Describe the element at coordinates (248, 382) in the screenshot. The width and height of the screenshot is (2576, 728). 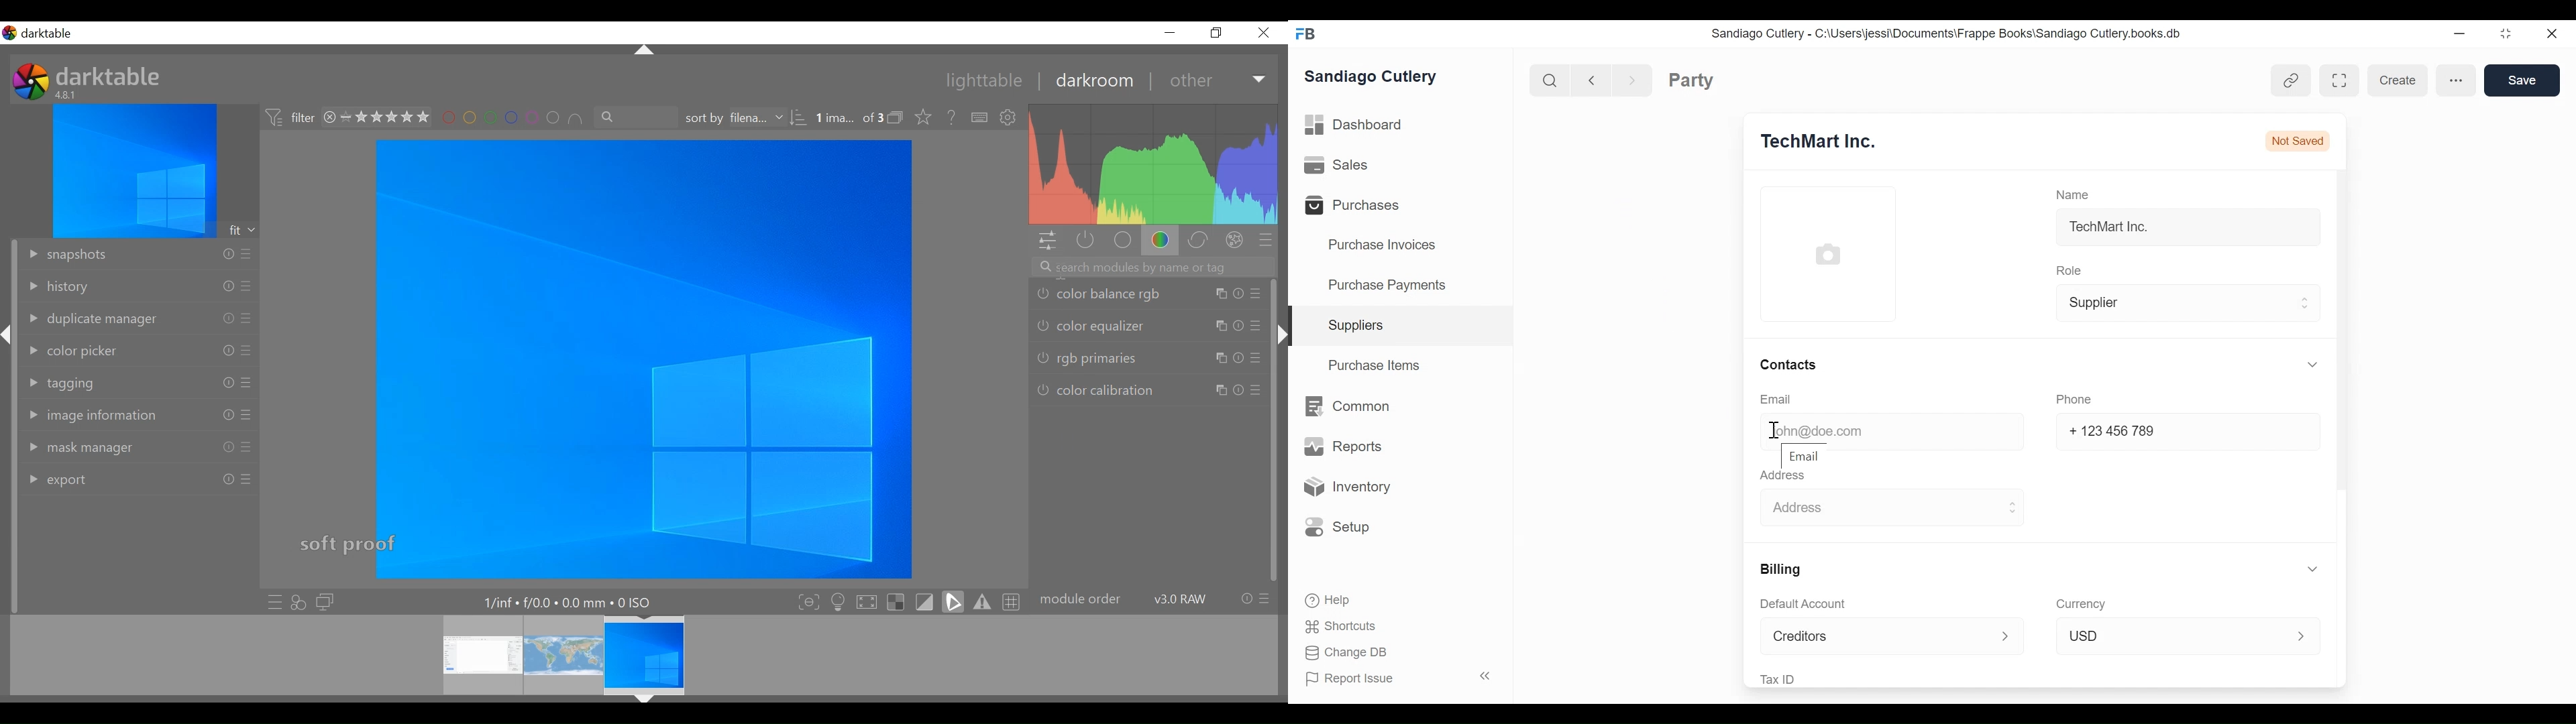
I see `presets` at that location.